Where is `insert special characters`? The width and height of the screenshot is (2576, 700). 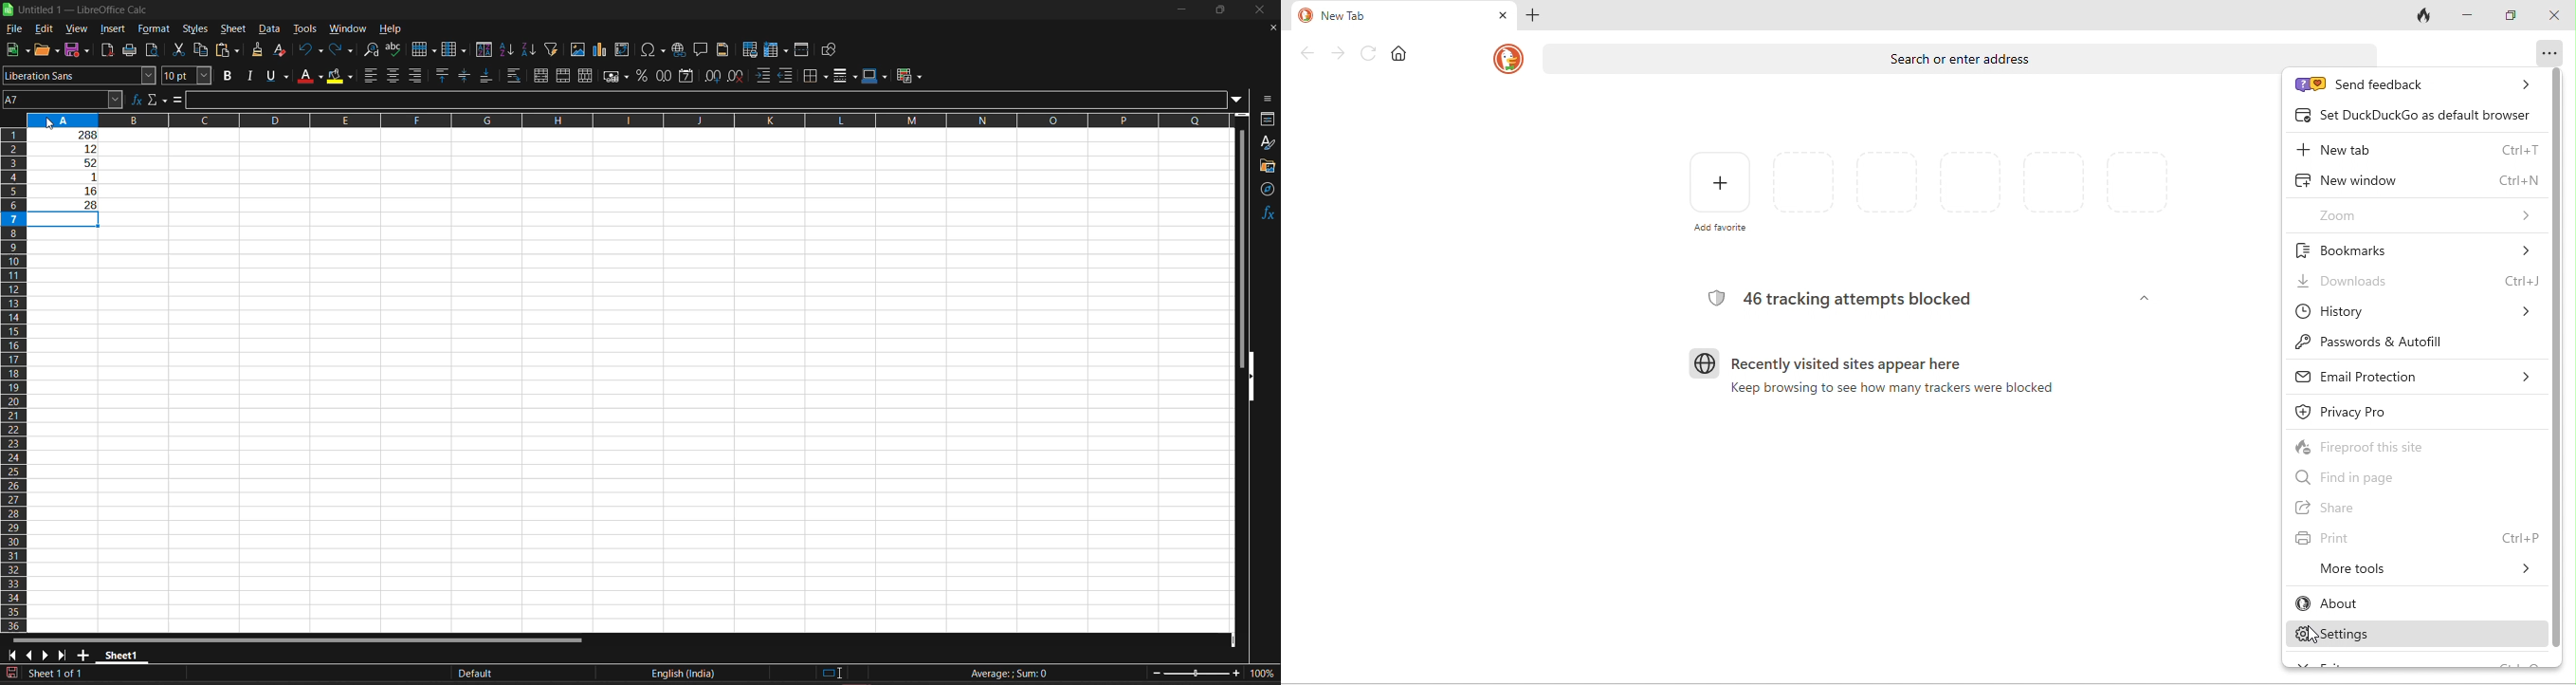
insert special characters is located at coordinates (652, 49).